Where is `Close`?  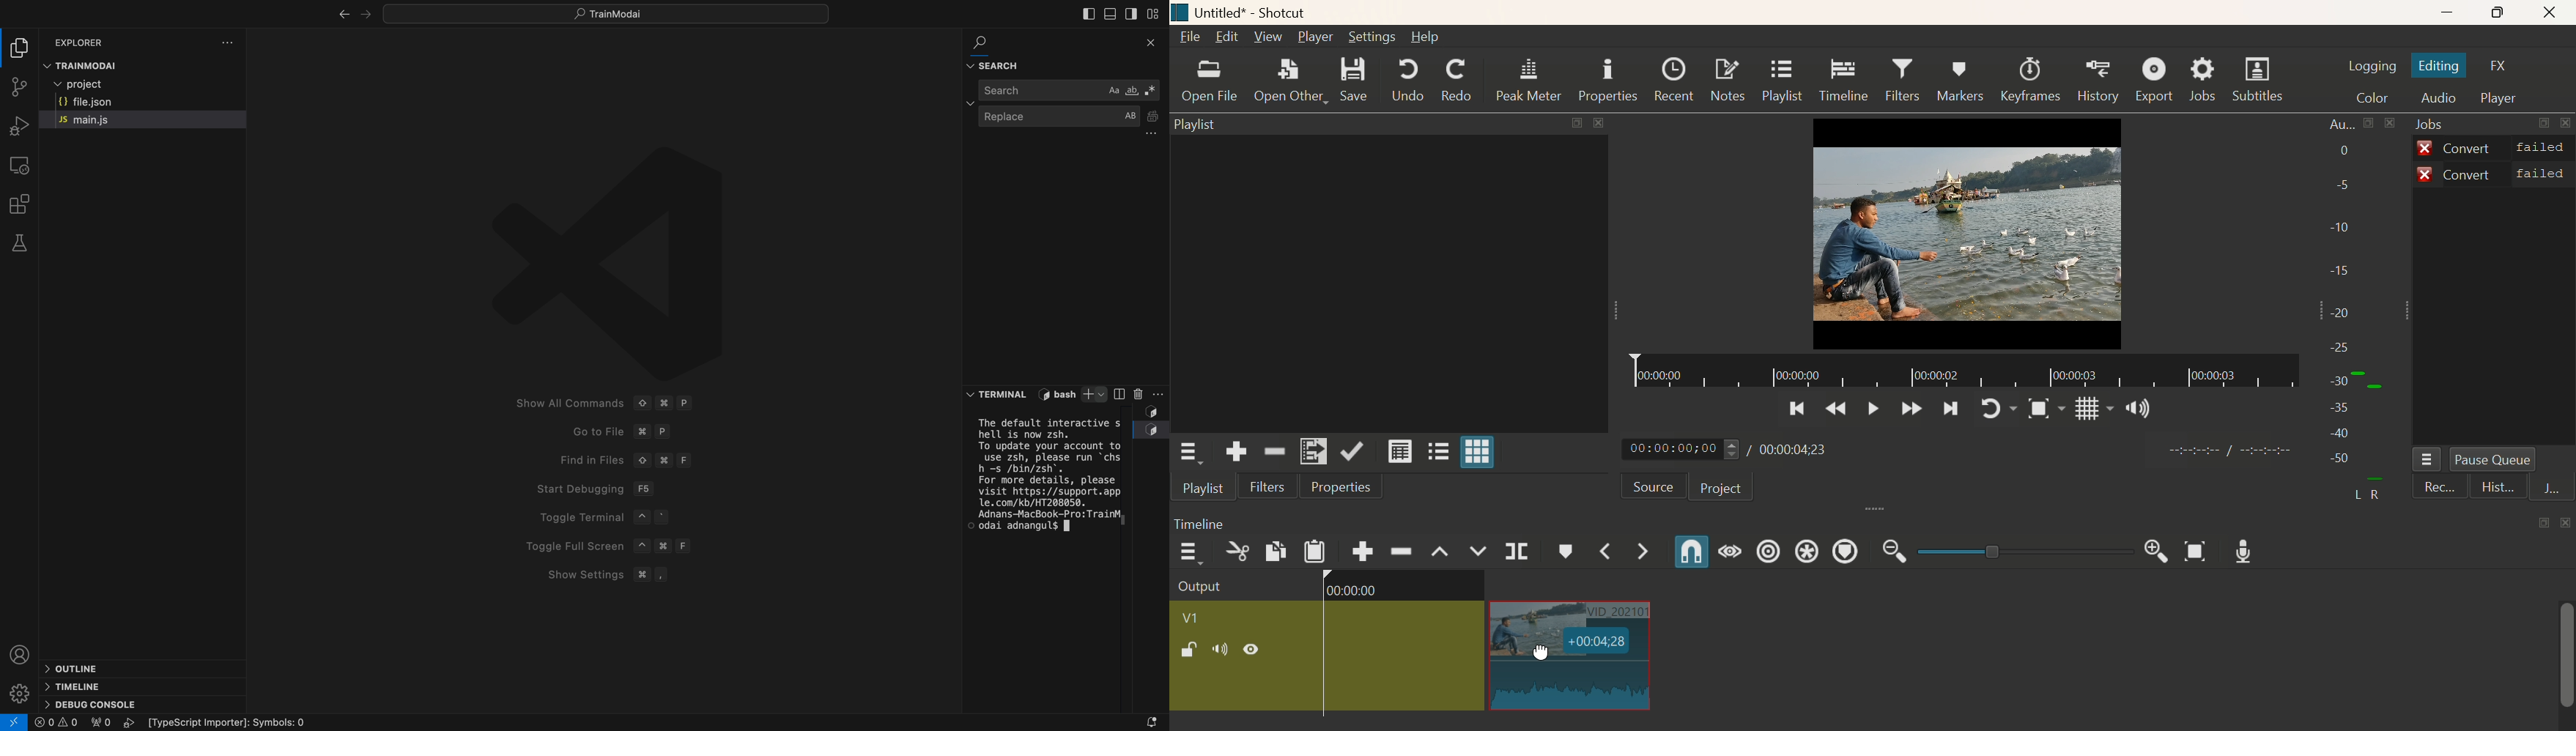 Close is located at coordinates (2557, 12).